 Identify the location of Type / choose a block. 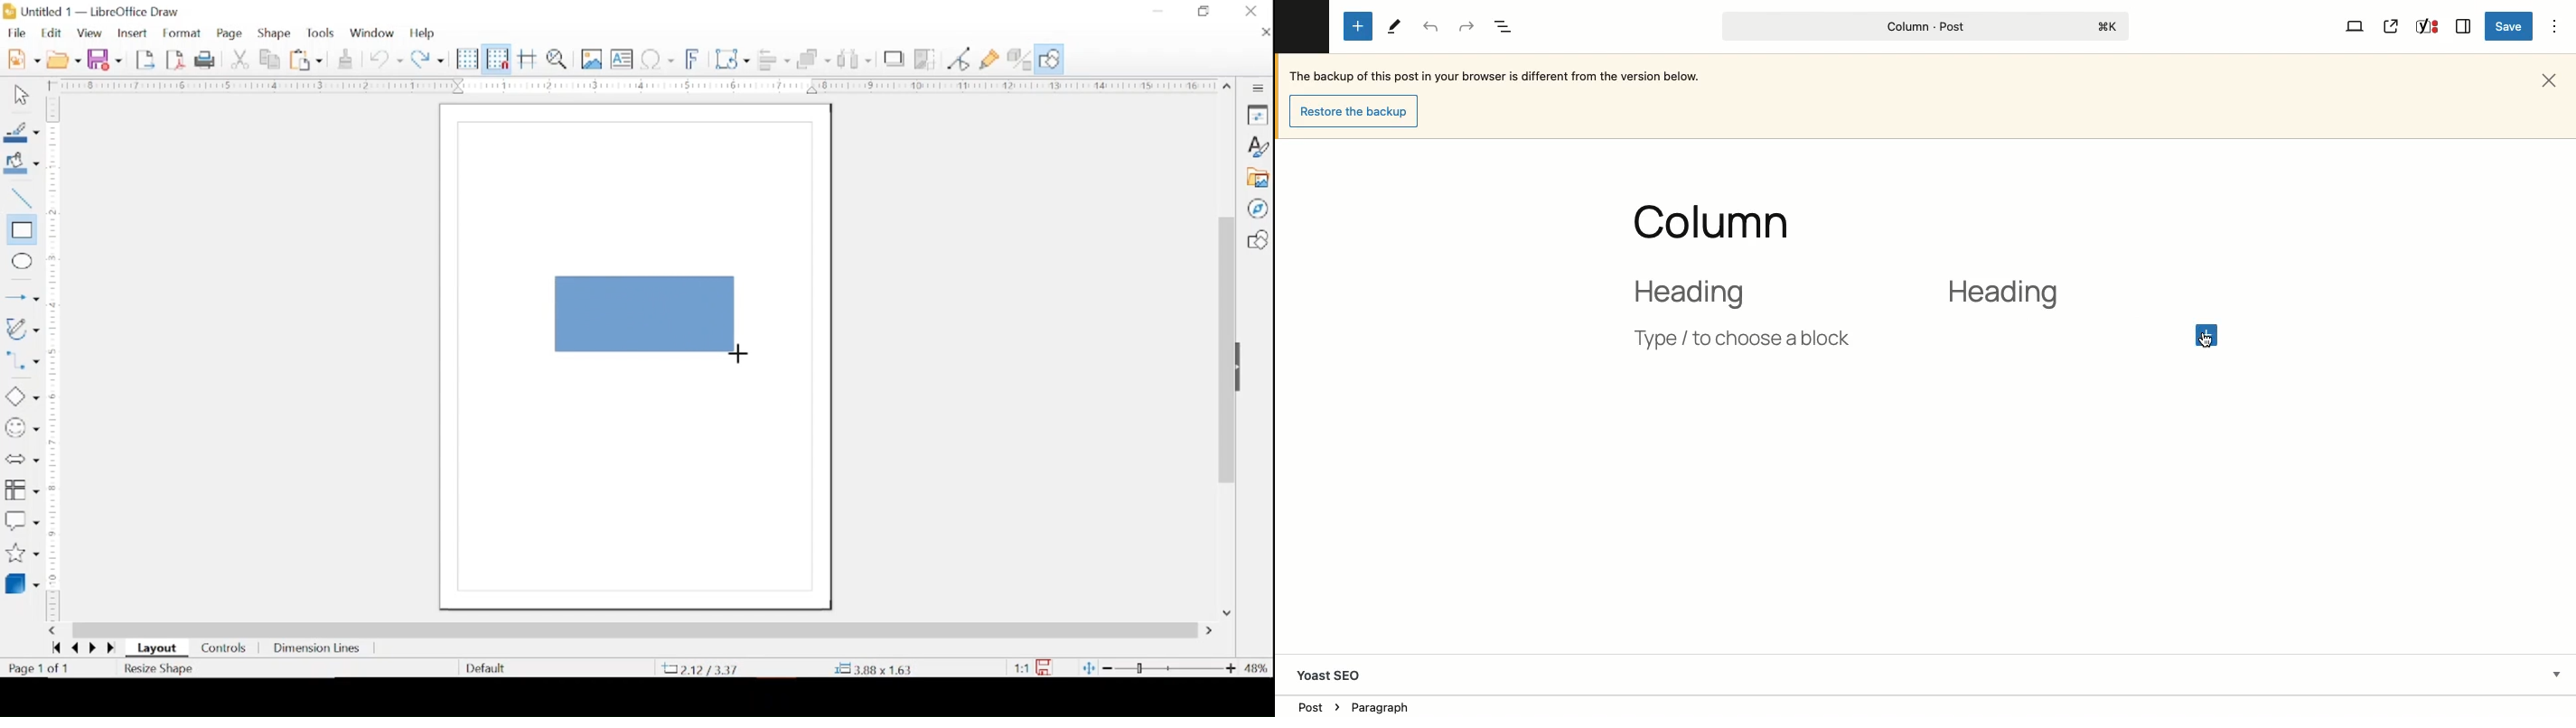
(1740, 339).